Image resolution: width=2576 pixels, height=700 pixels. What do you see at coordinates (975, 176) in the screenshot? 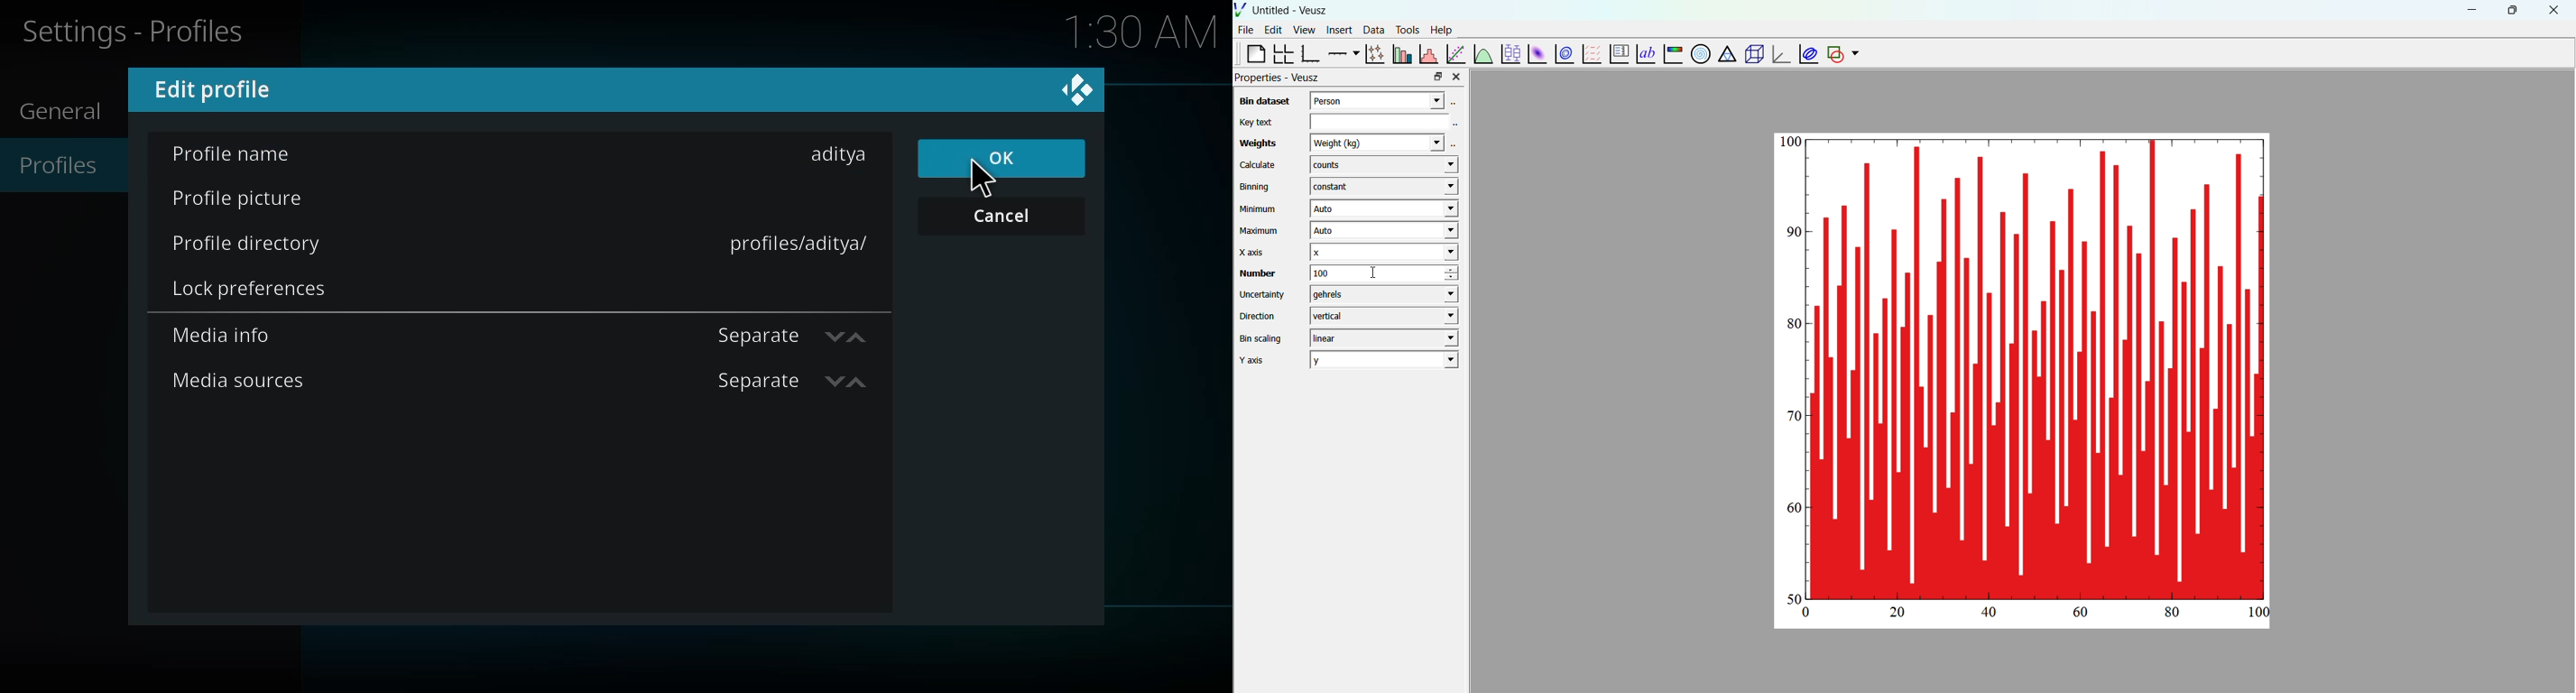
I see `cursor` at bounding box center [975, 176].